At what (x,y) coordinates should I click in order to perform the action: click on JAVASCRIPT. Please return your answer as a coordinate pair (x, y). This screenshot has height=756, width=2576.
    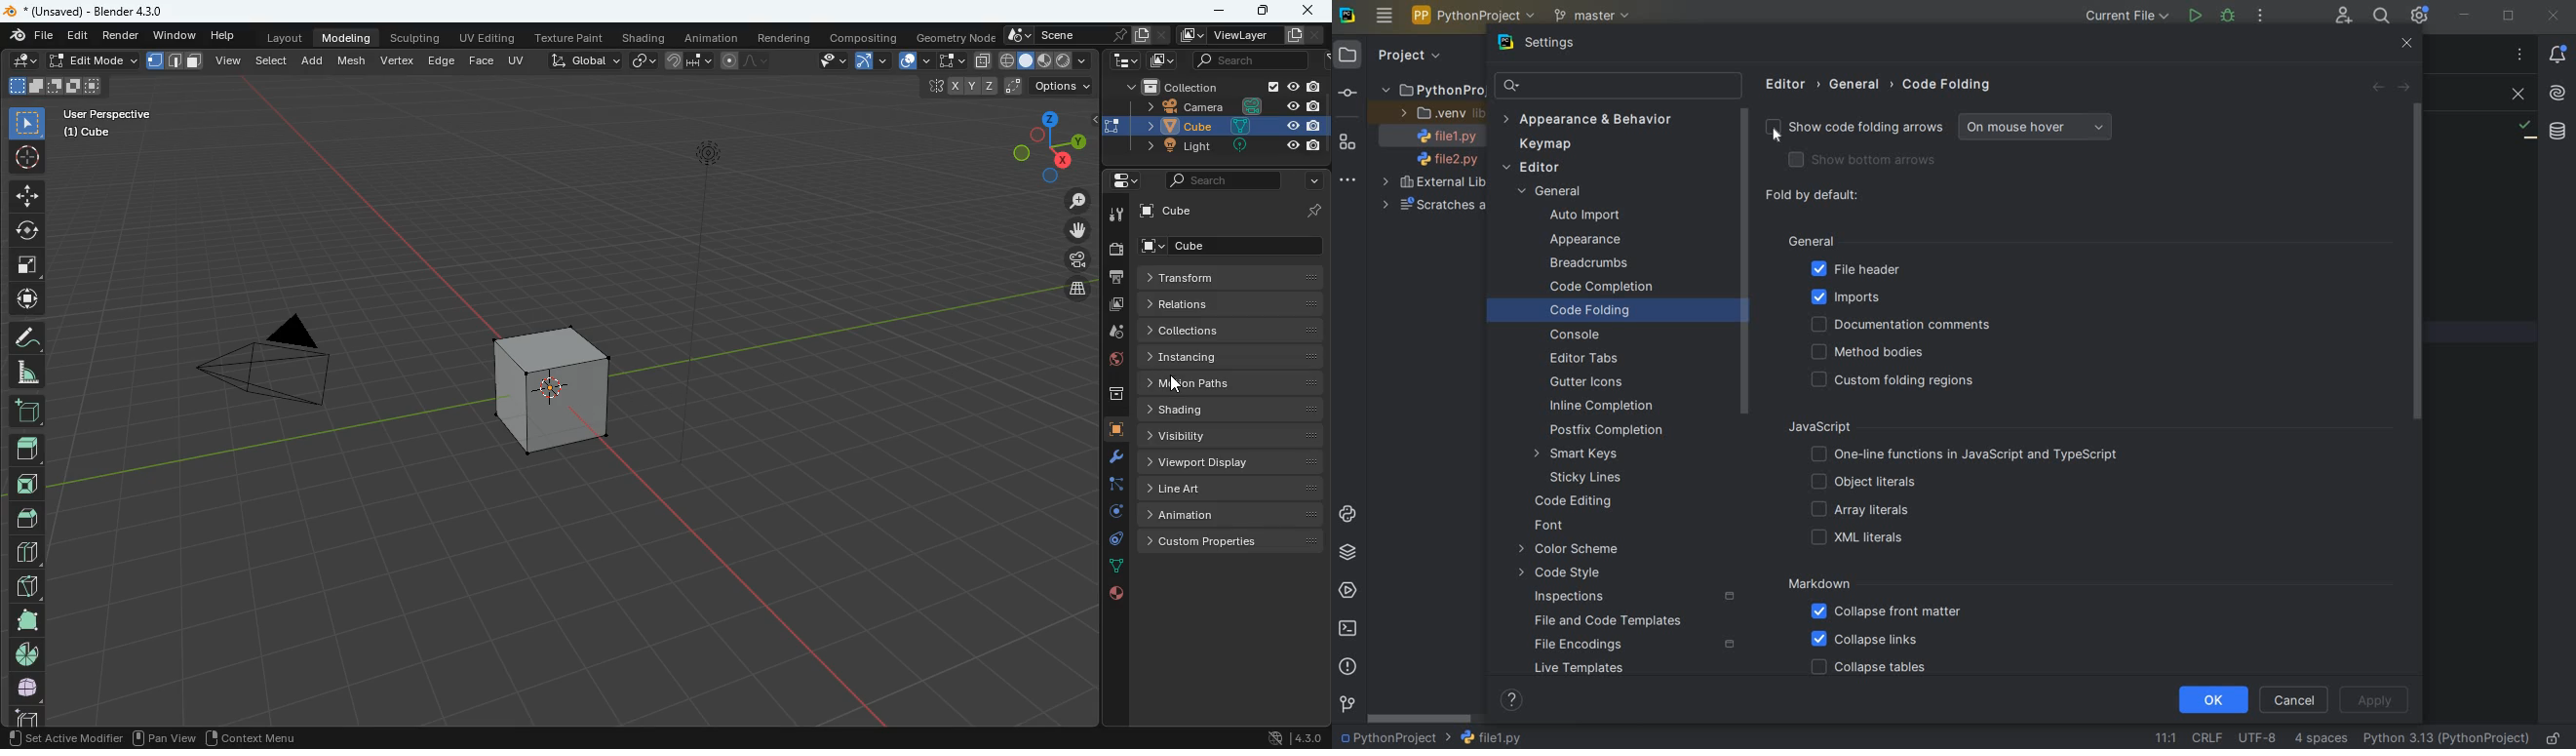
    Looking at the image, I should click on (1837, 427).